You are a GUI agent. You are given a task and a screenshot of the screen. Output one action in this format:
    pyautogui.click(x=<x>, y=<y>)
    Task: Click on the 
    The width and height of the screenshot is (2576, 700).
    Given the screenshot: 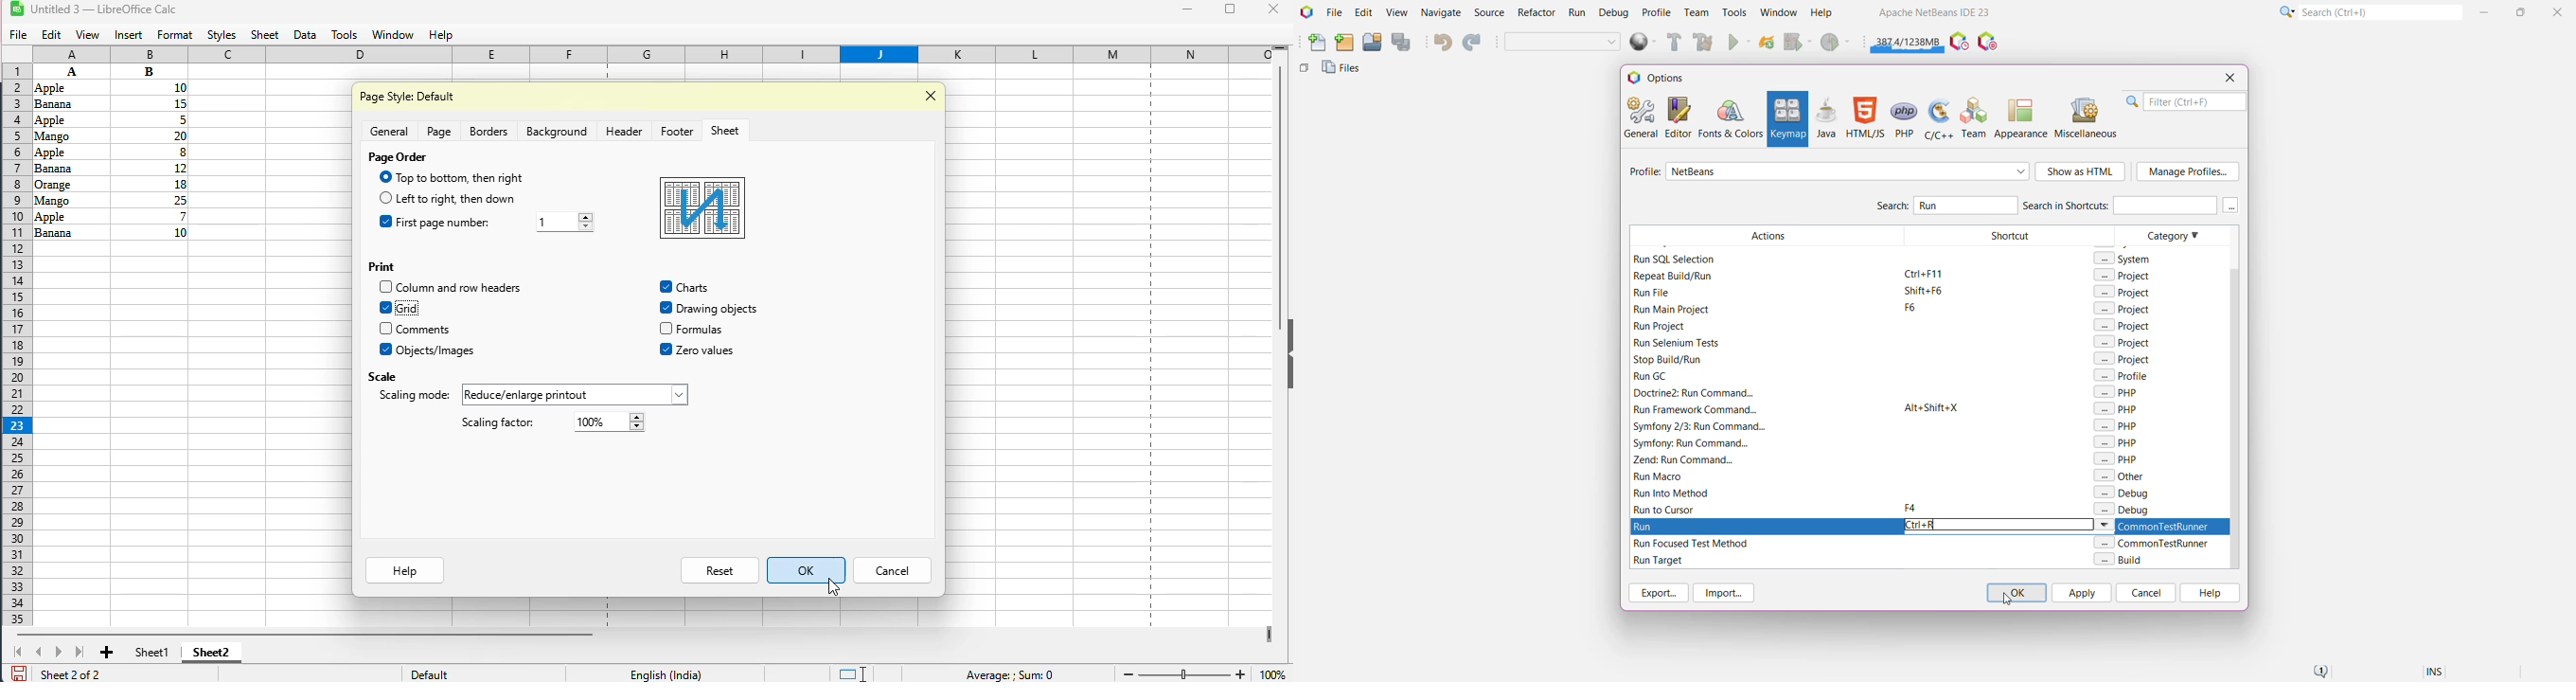 What is the action you would take?
    pyautogui.click(x=151, y=216)
    